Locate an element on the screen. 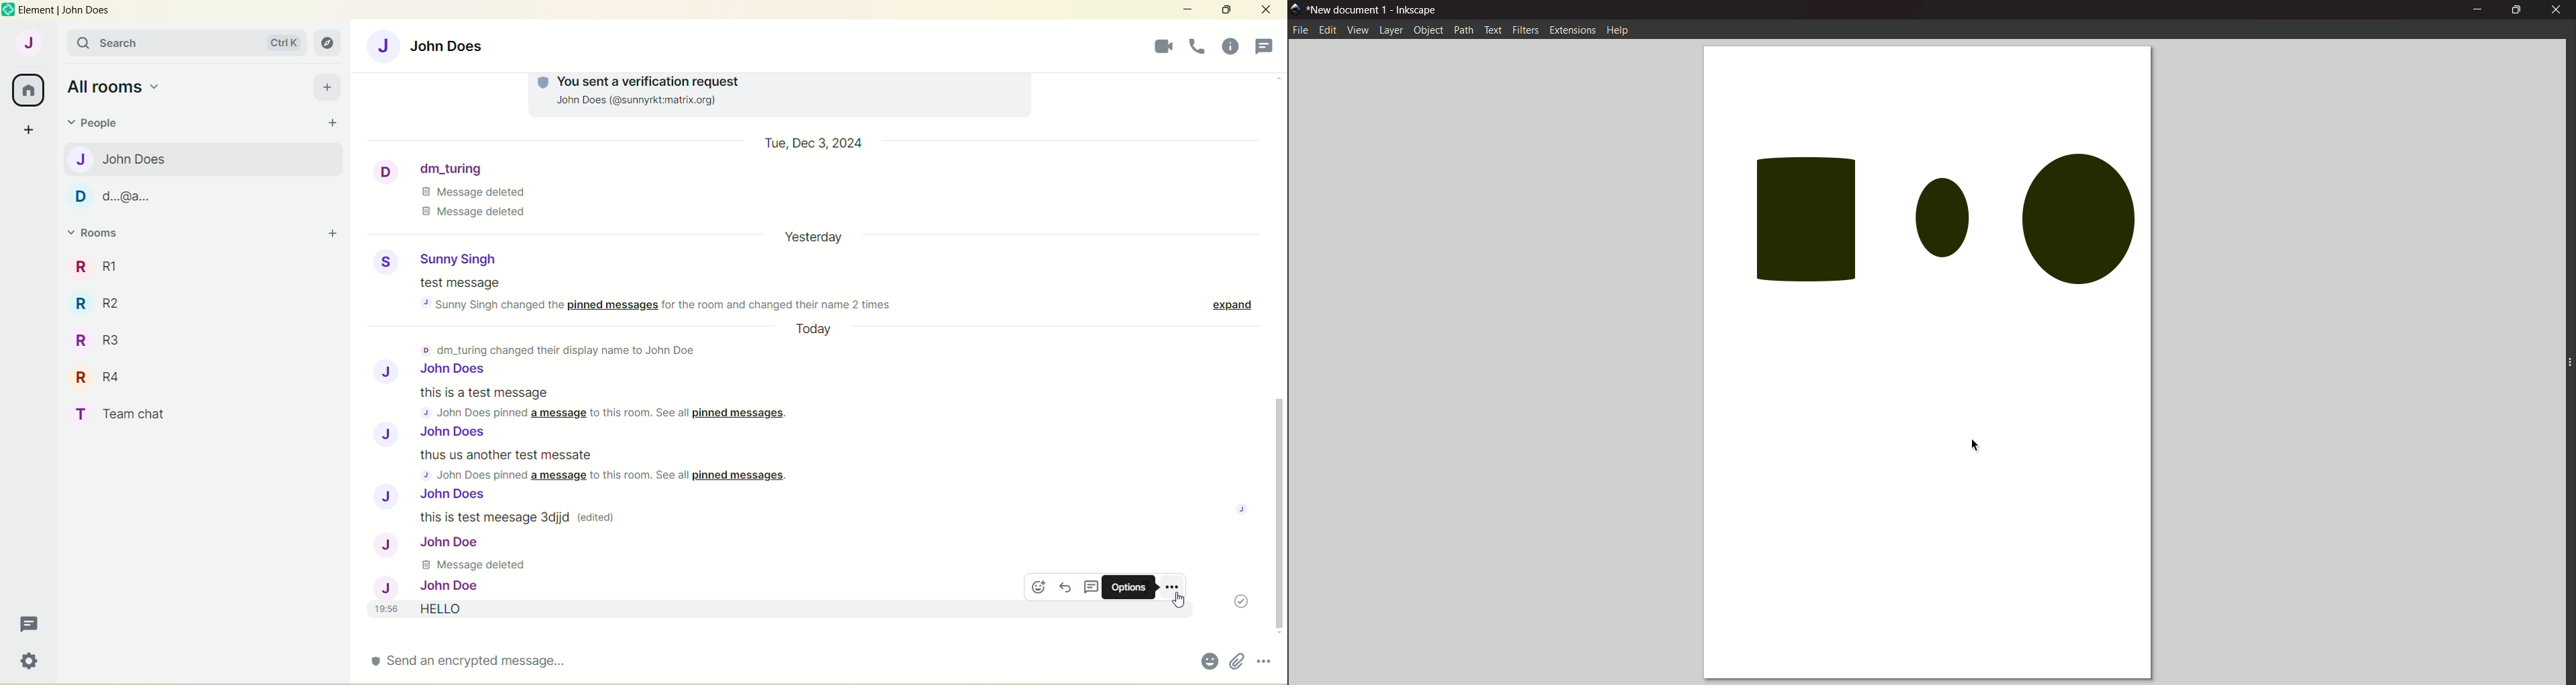  threads is located at coordinates (26, 623).